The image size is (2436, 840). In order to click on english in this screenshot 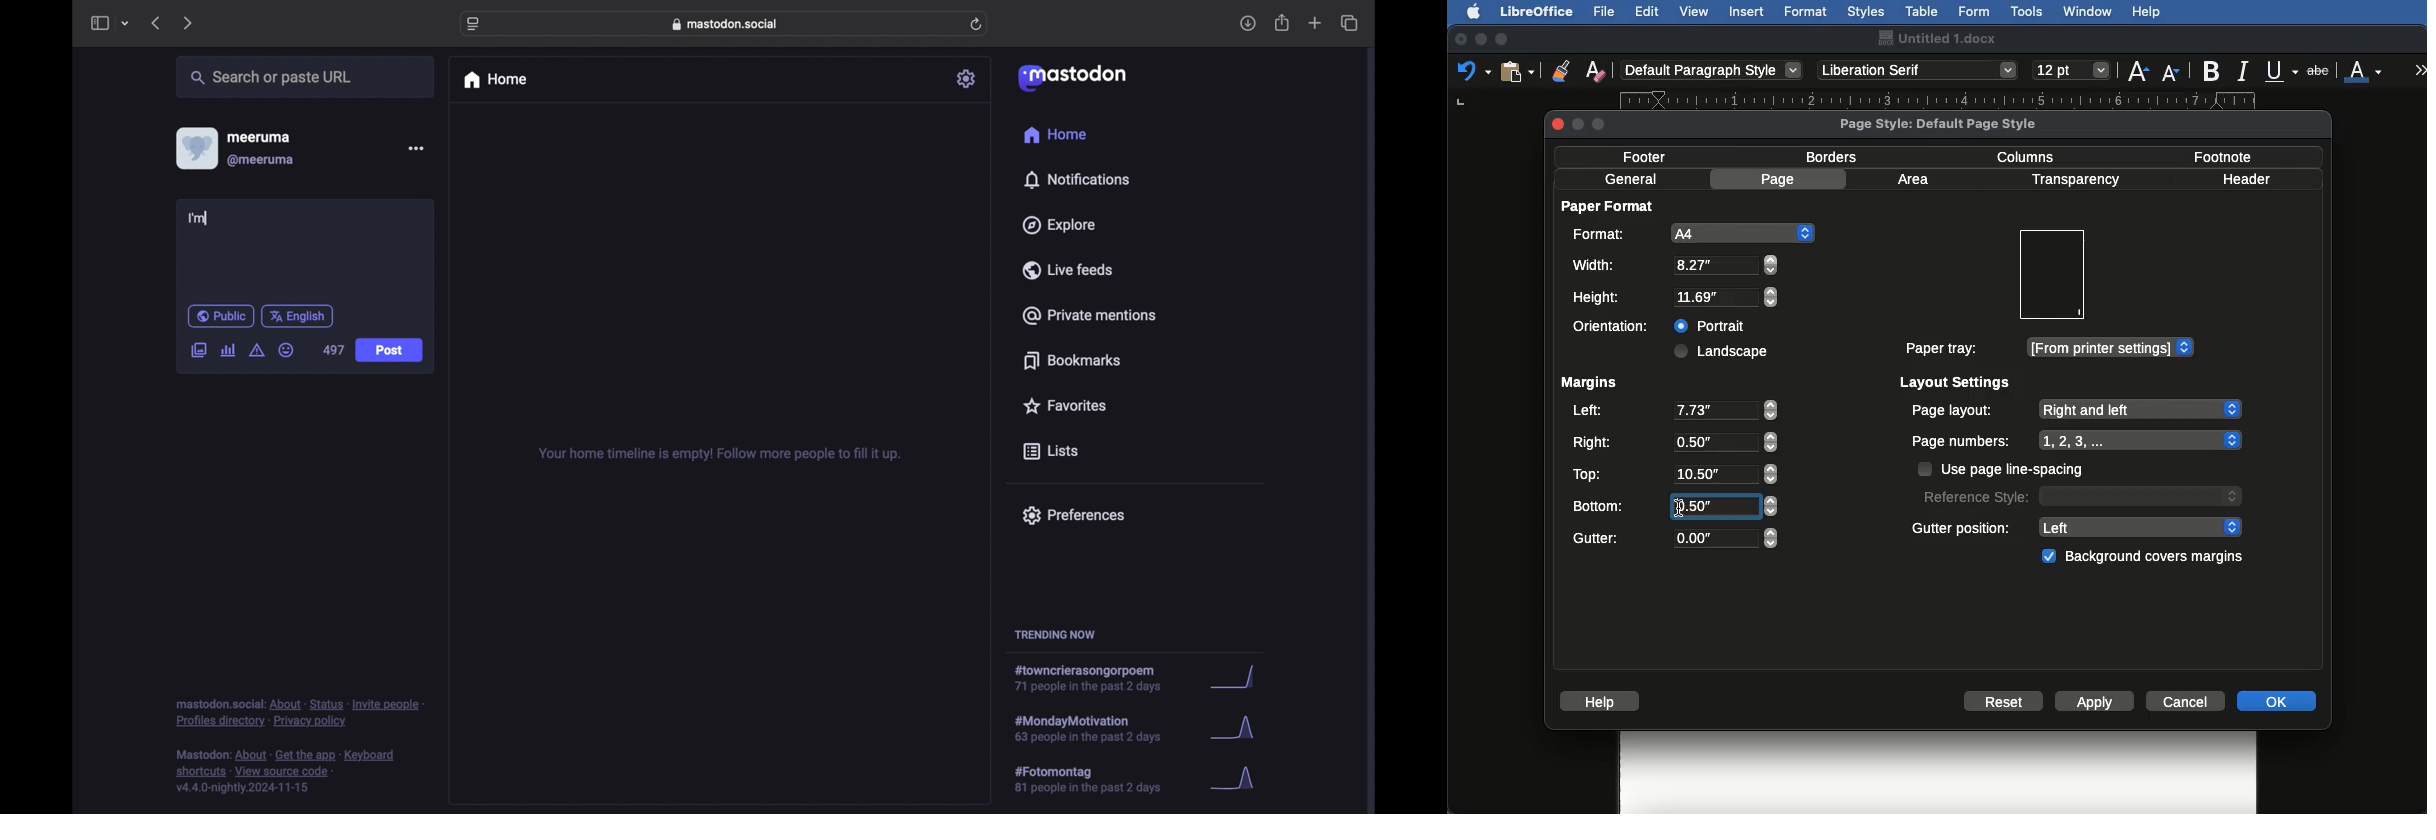, I will do `click(298, 317)`.